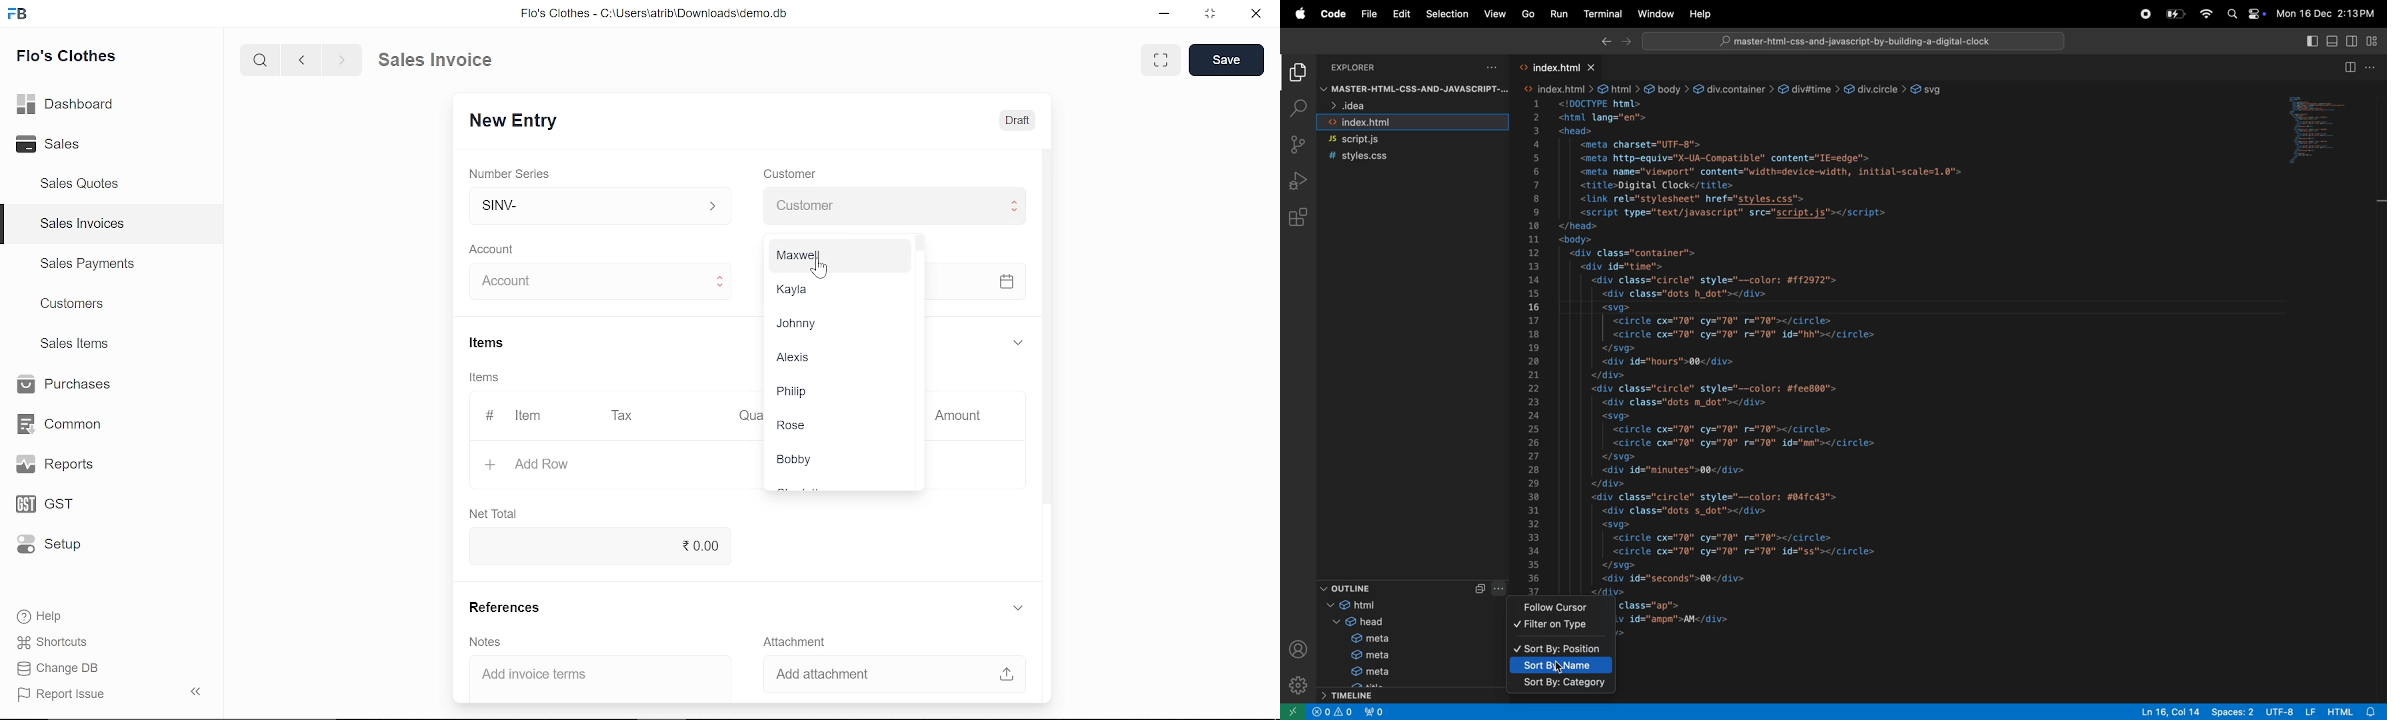  Describe the element at coordinates (63, 546) in the screenshot. I see `Setup` at that location.